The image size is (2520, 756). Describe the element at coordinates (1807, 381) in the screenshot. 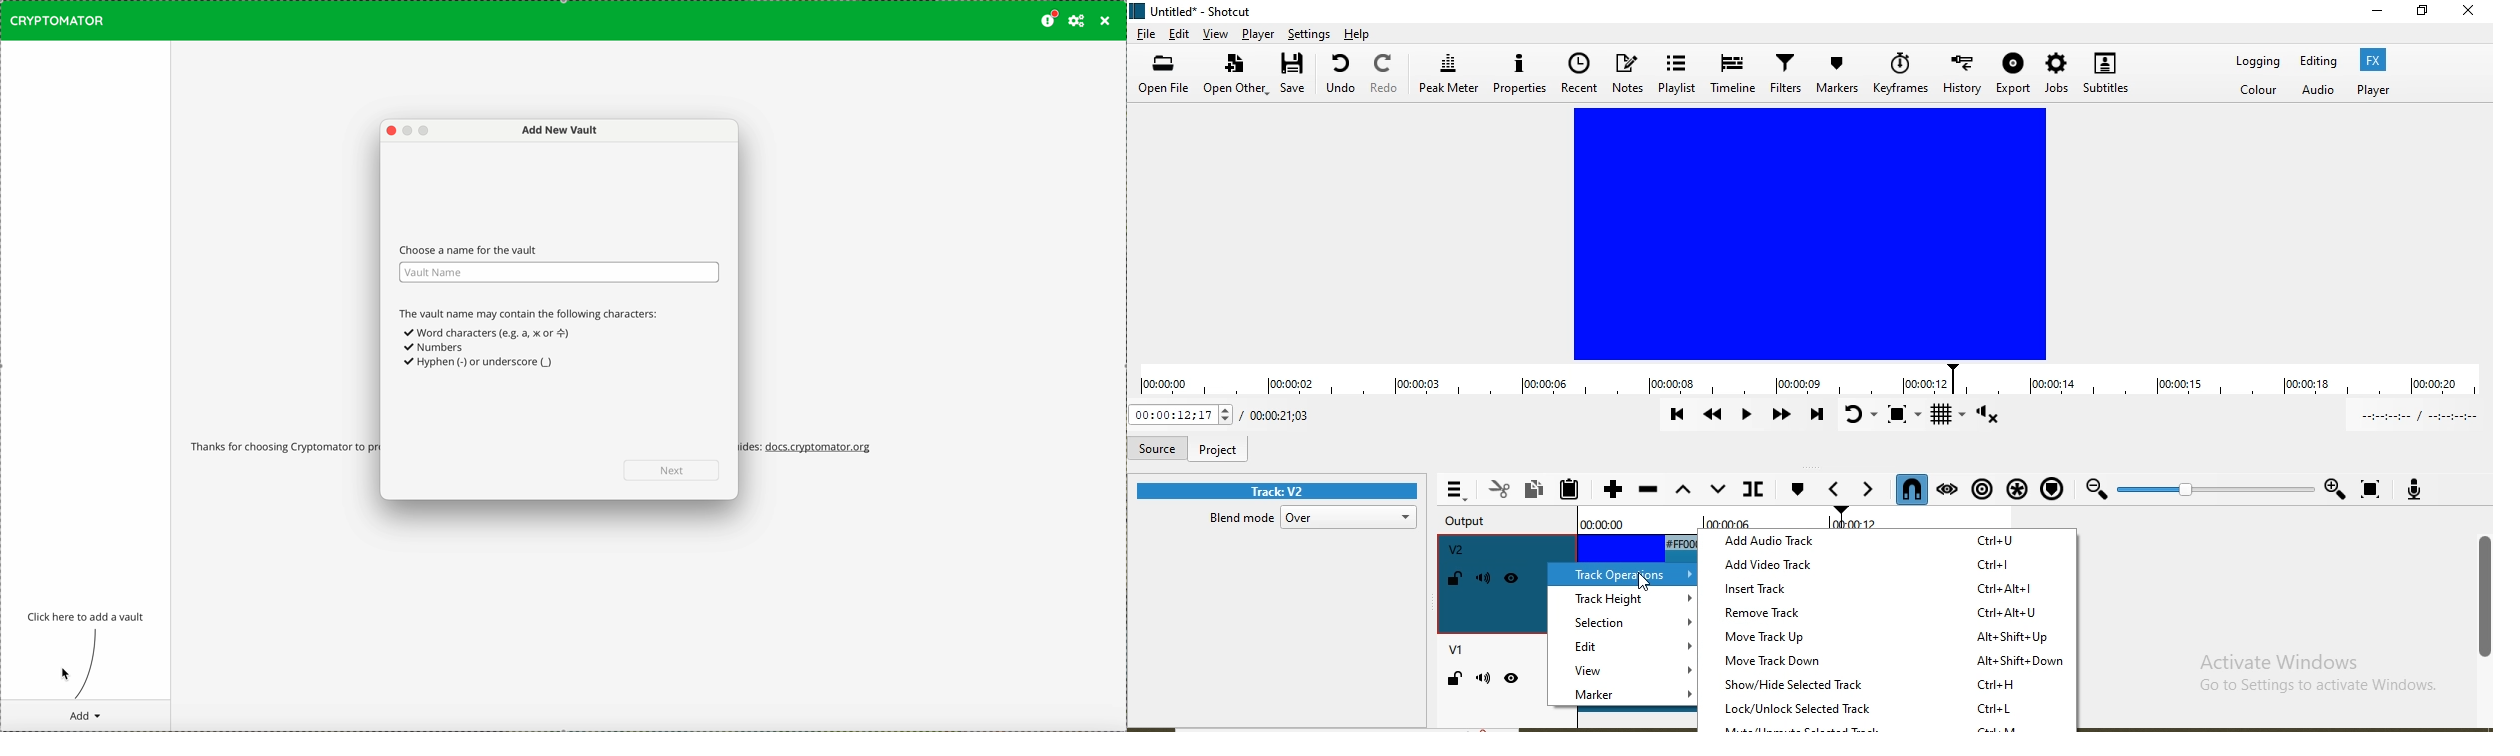

I see `timeline` at that location.